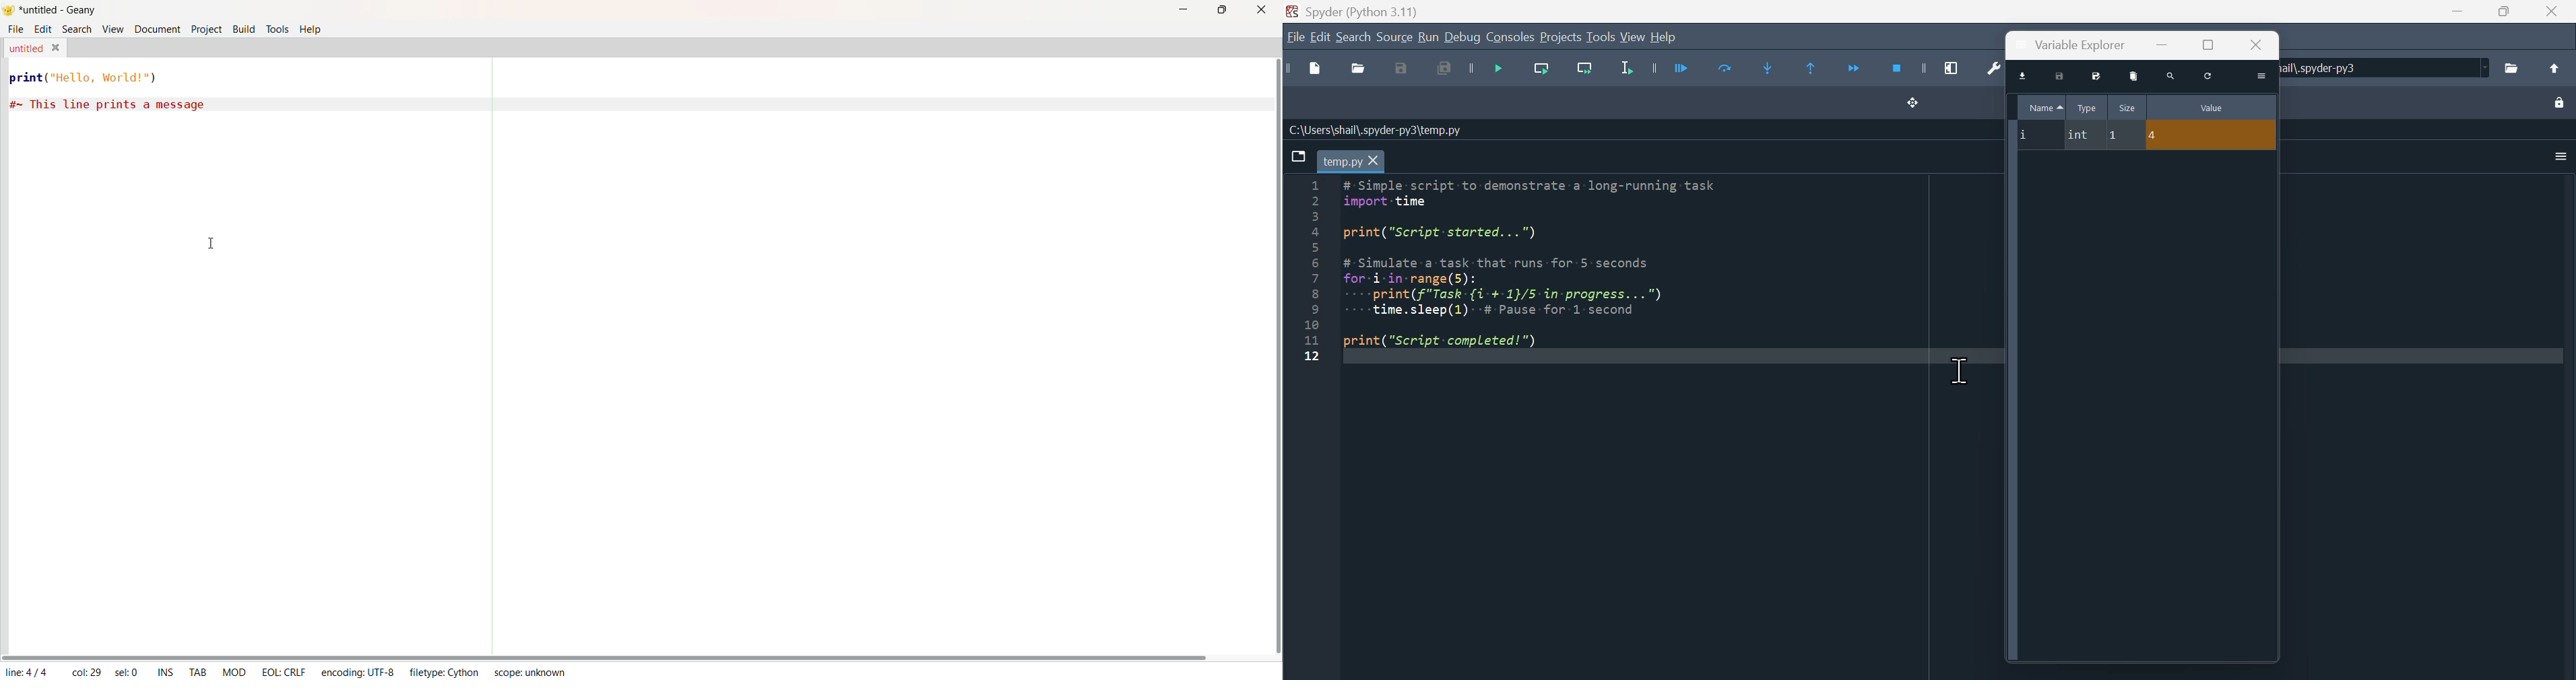 The width and height of the screenshot is (2576, 700). What do you see at coordinates (2080, 133) in the screenshot?
I see `int` at bounding box center [2080, 133].